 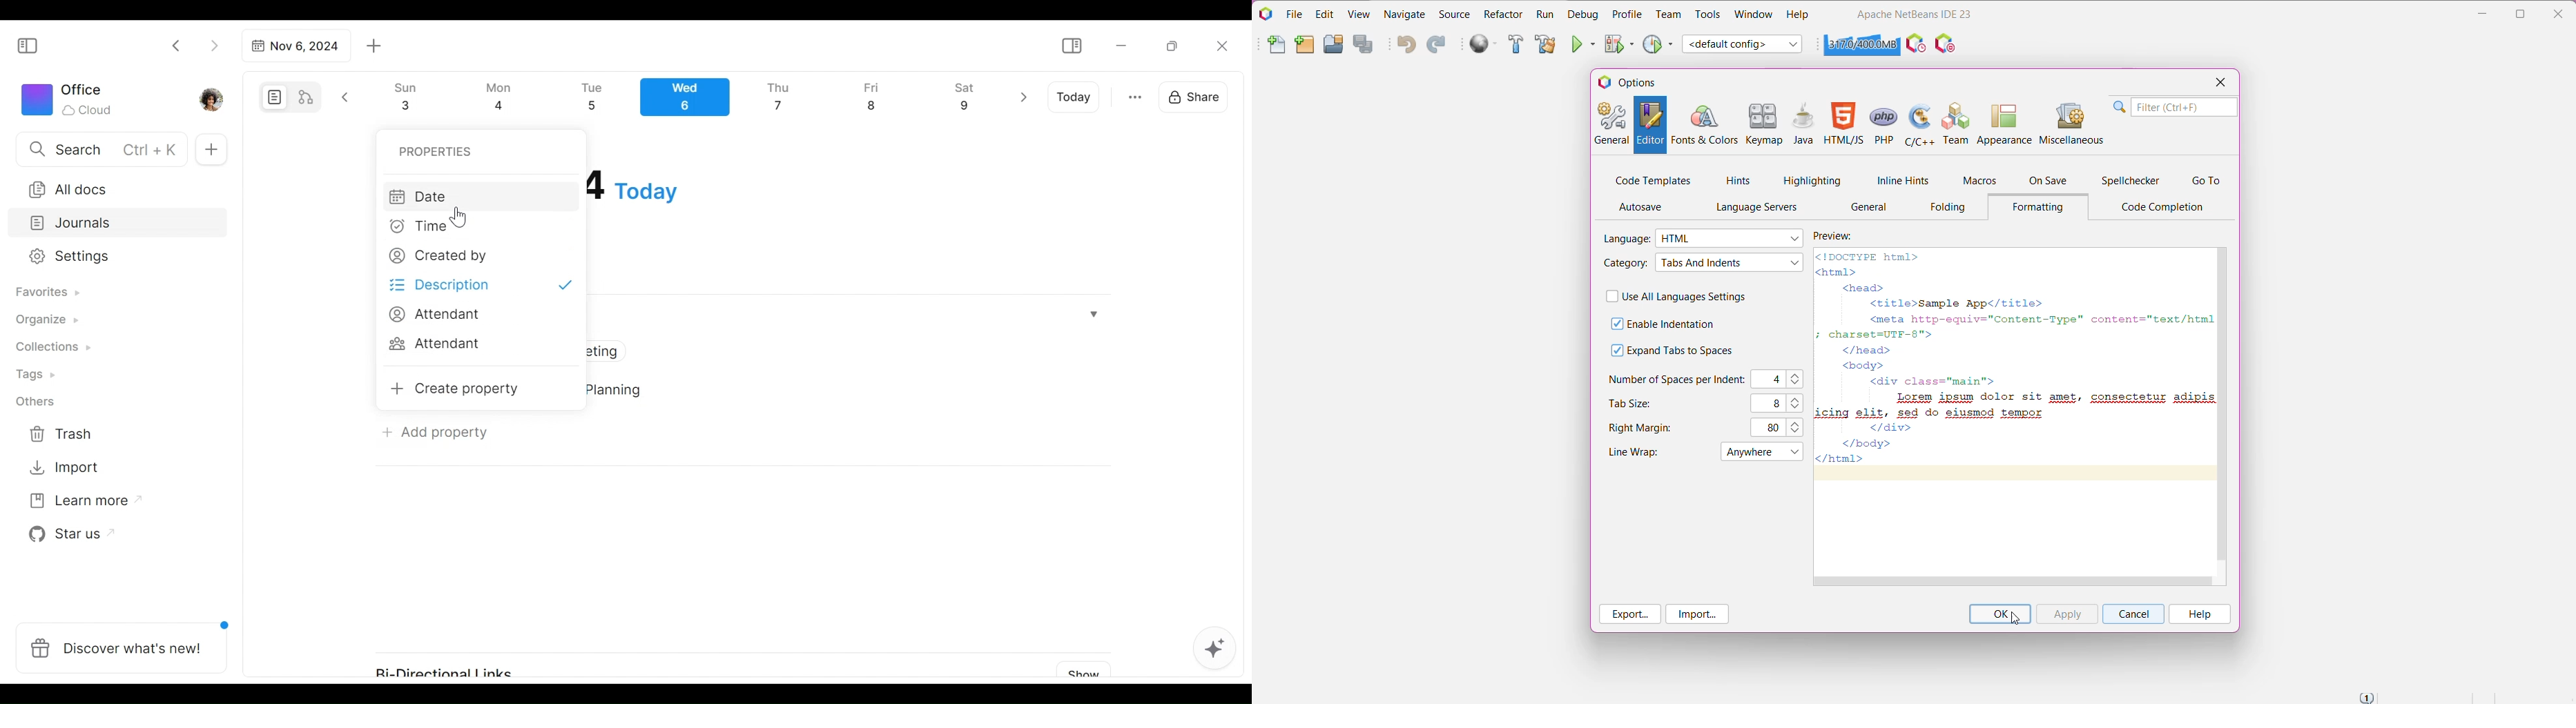 What do you see at coordinates (1277, 47) in the screenshot?
I see `New File` at bounding box center [1277, 47].